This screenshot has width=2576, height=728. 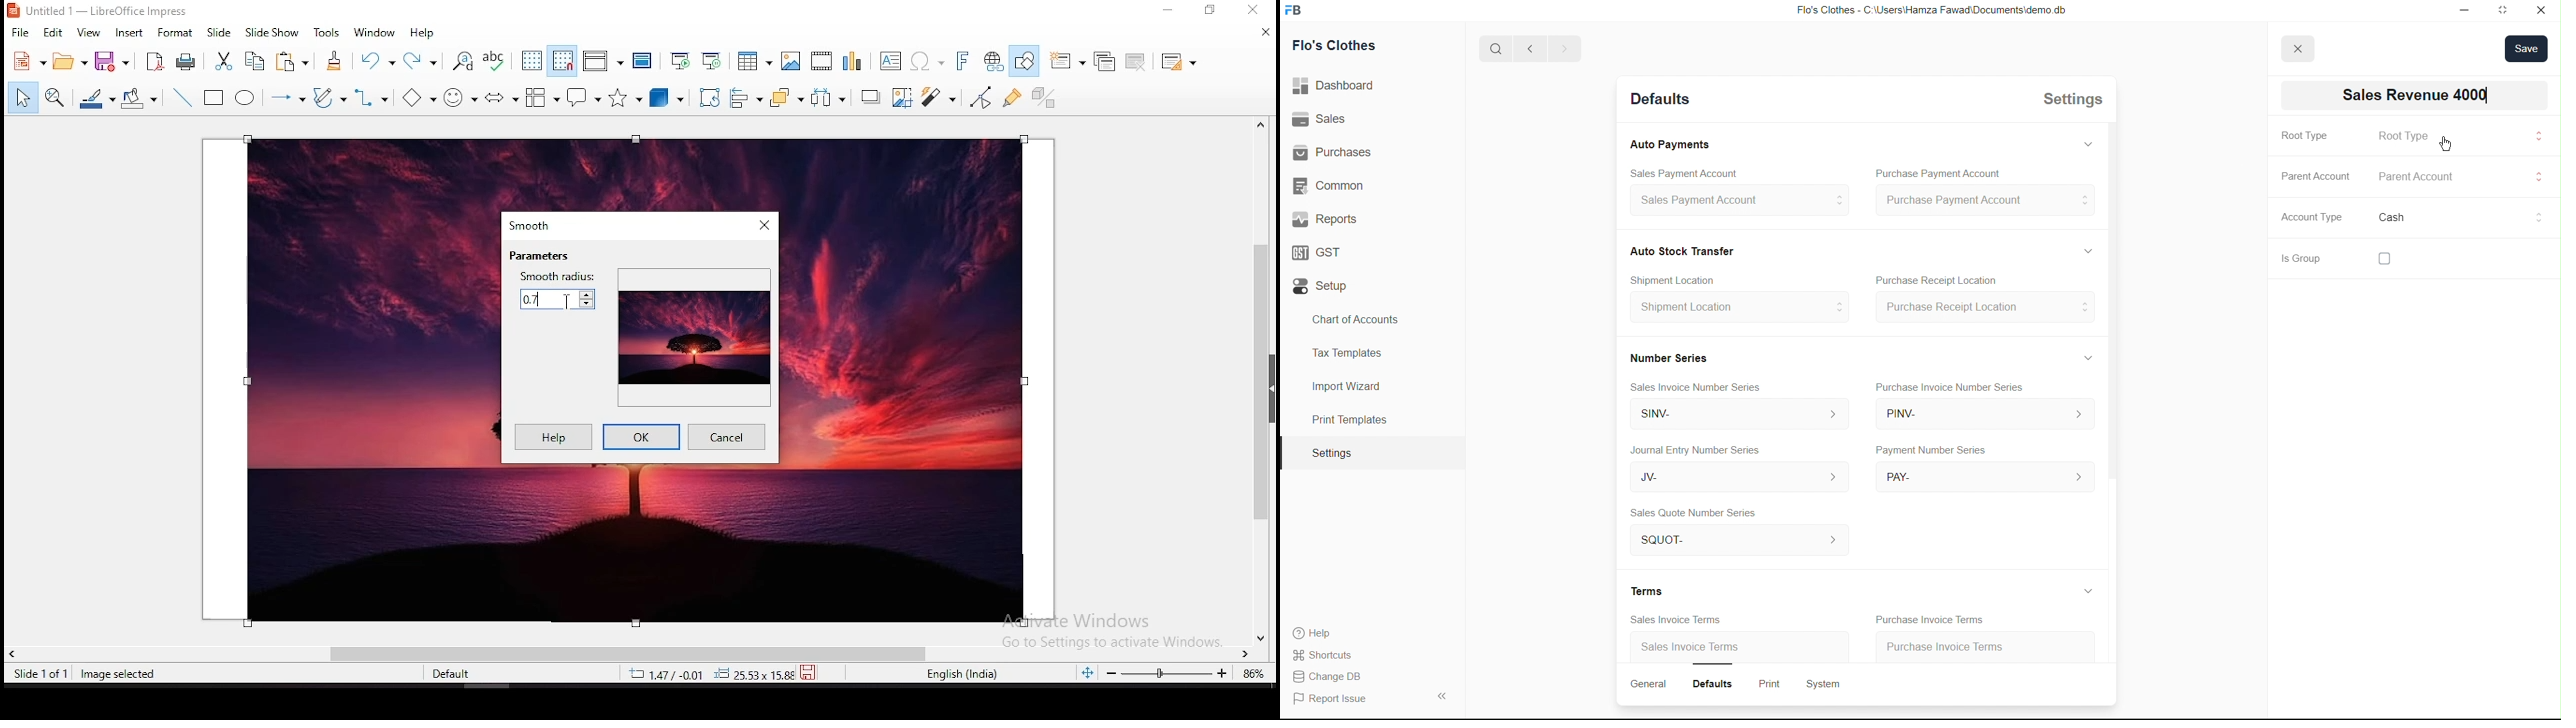 I want to click on Purchase Receipt Location, so click(x=1952, y=281).